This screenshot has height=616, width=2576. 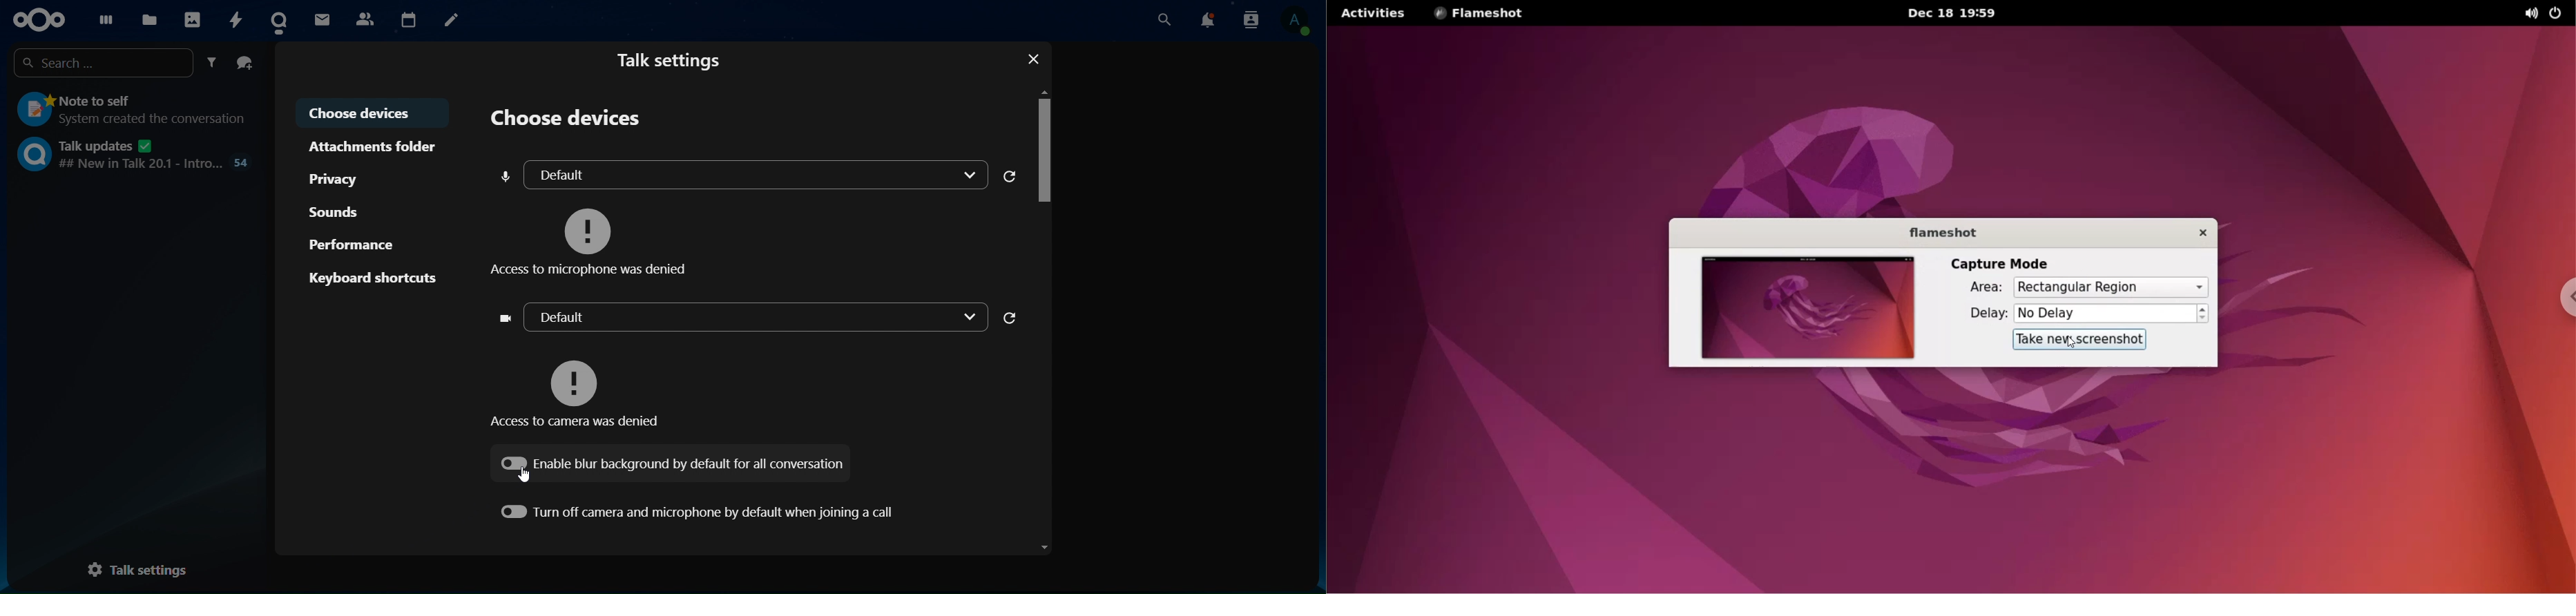 I want to click on access to microphone was denied, so click(x=593, y=239).